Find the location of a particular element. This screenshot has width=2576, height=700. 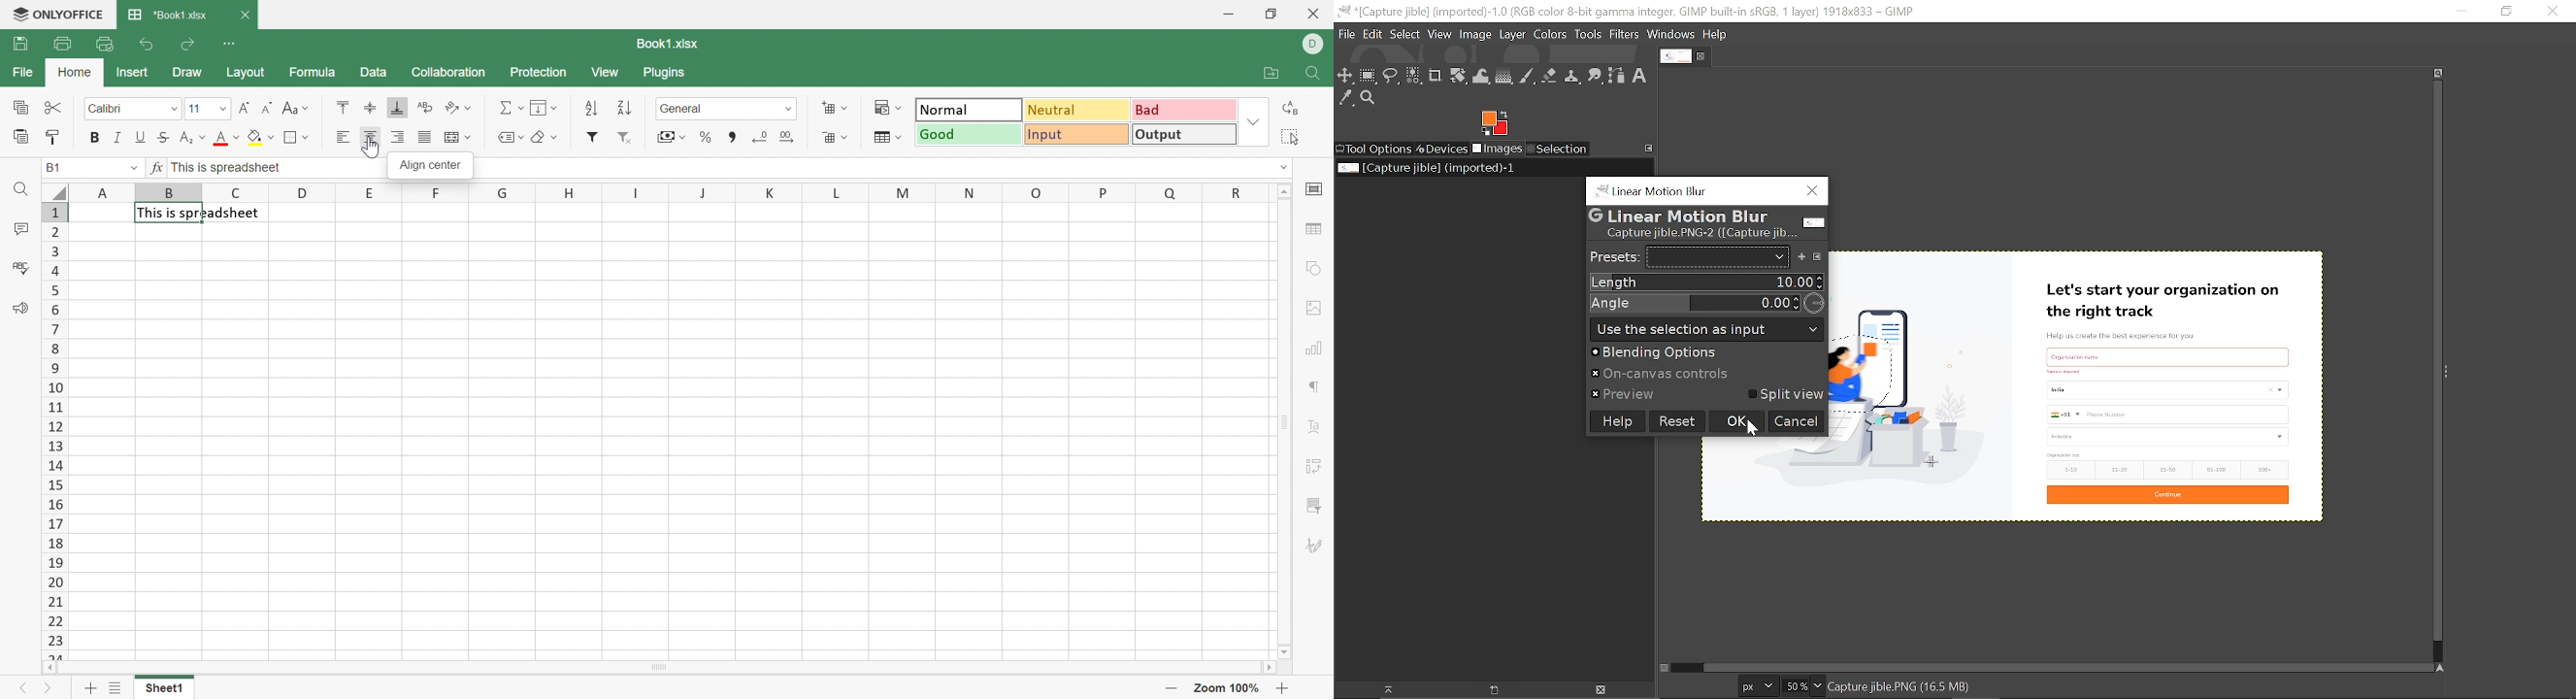

Strikethrough is located at coordinates (165, 136).